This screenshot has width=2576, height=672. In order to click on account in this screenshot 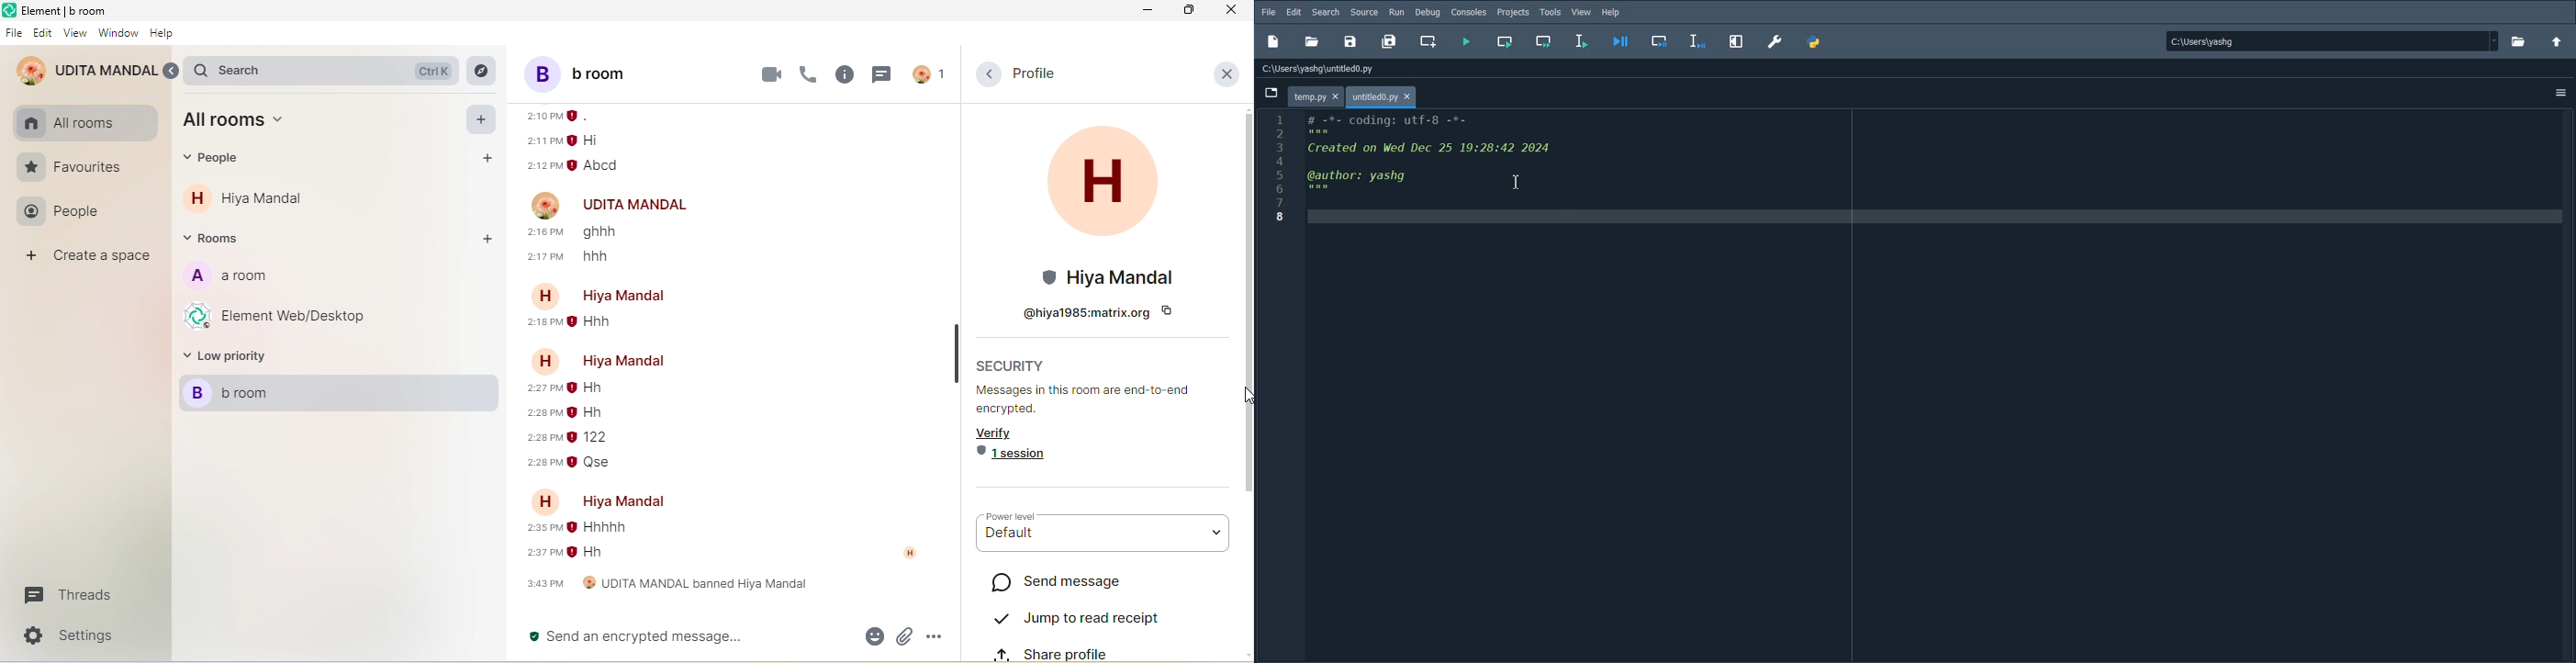, I will do `click(927, 73)`.